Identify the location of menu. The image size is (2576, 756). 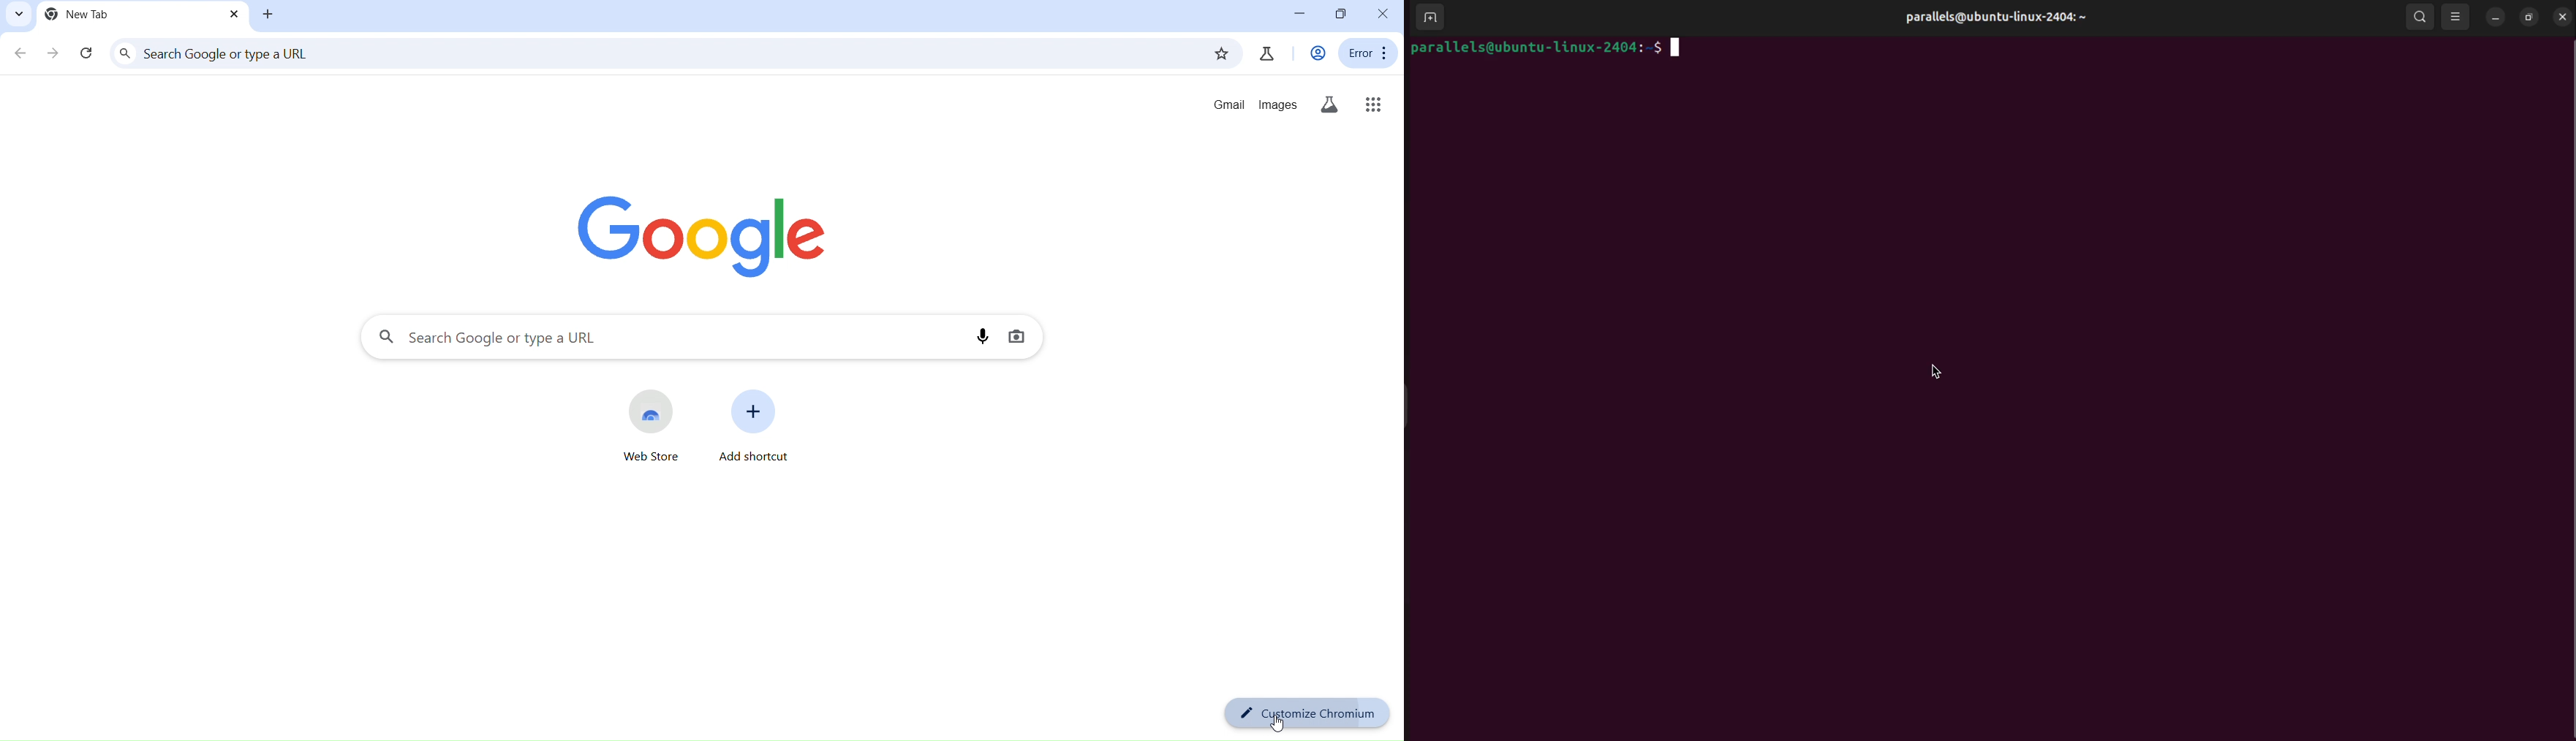
(1370, 53).